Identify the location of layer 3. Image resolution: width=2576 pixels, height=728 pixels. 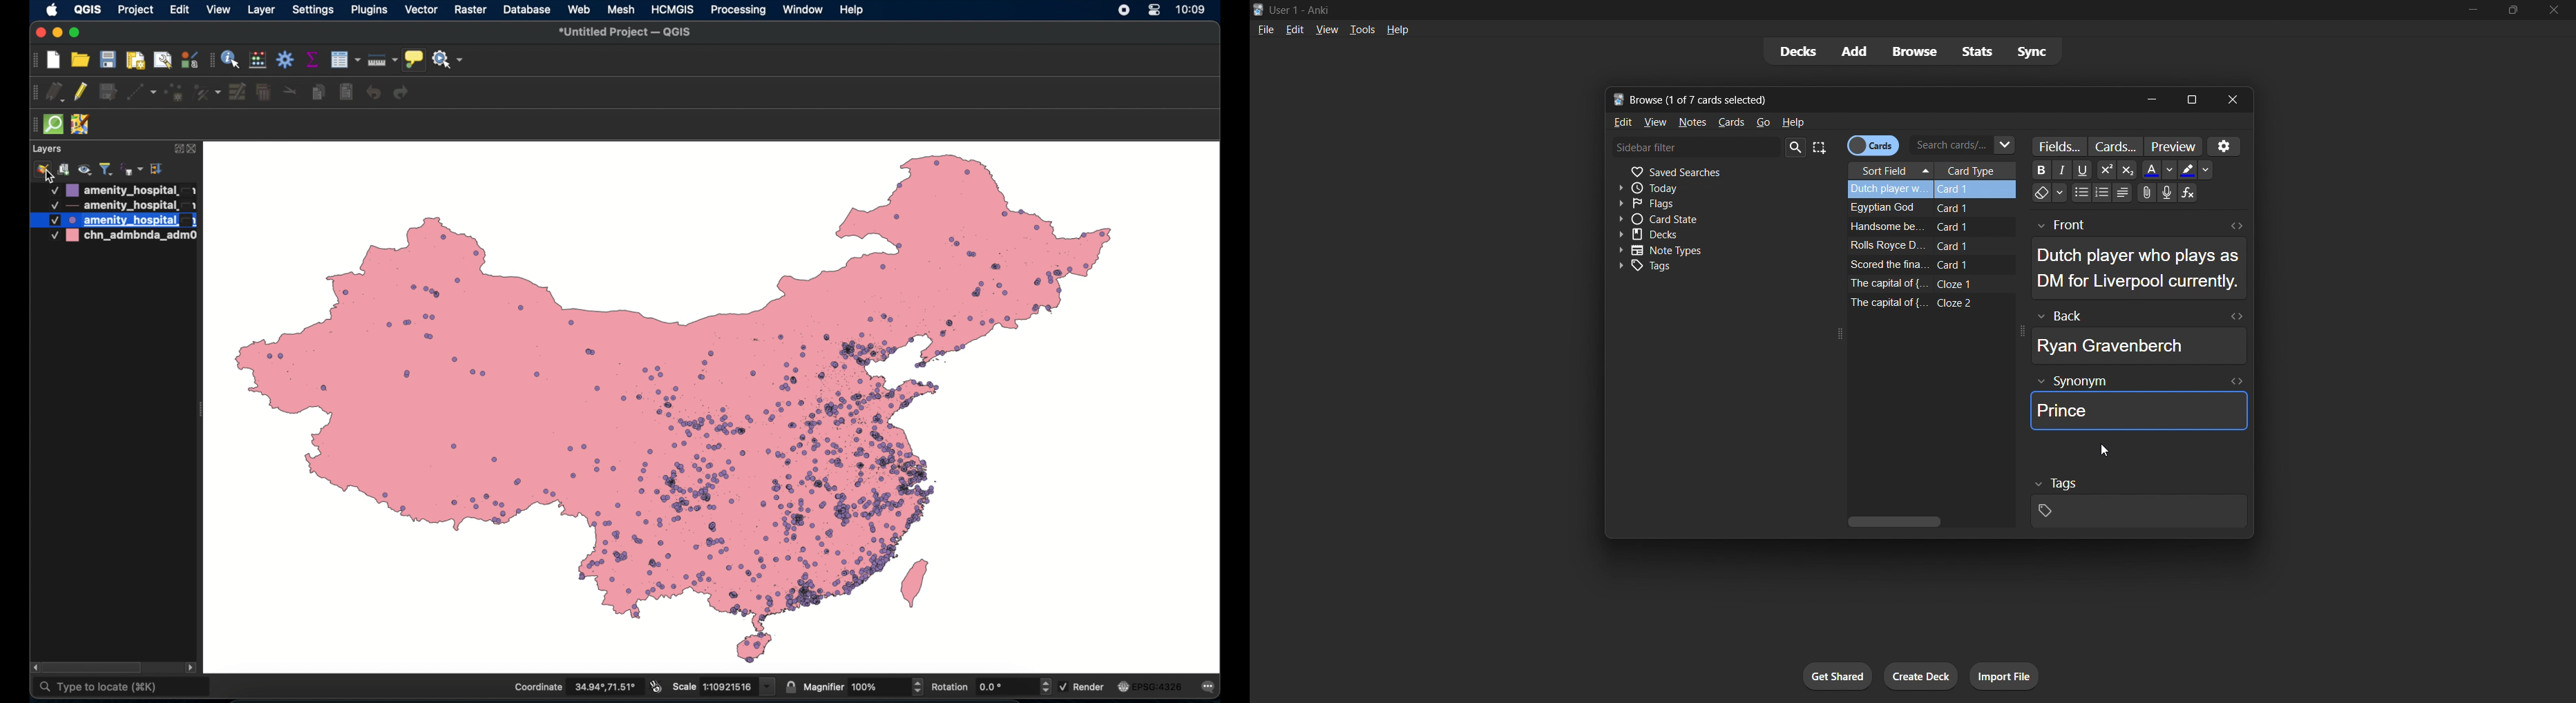
(111, 220).